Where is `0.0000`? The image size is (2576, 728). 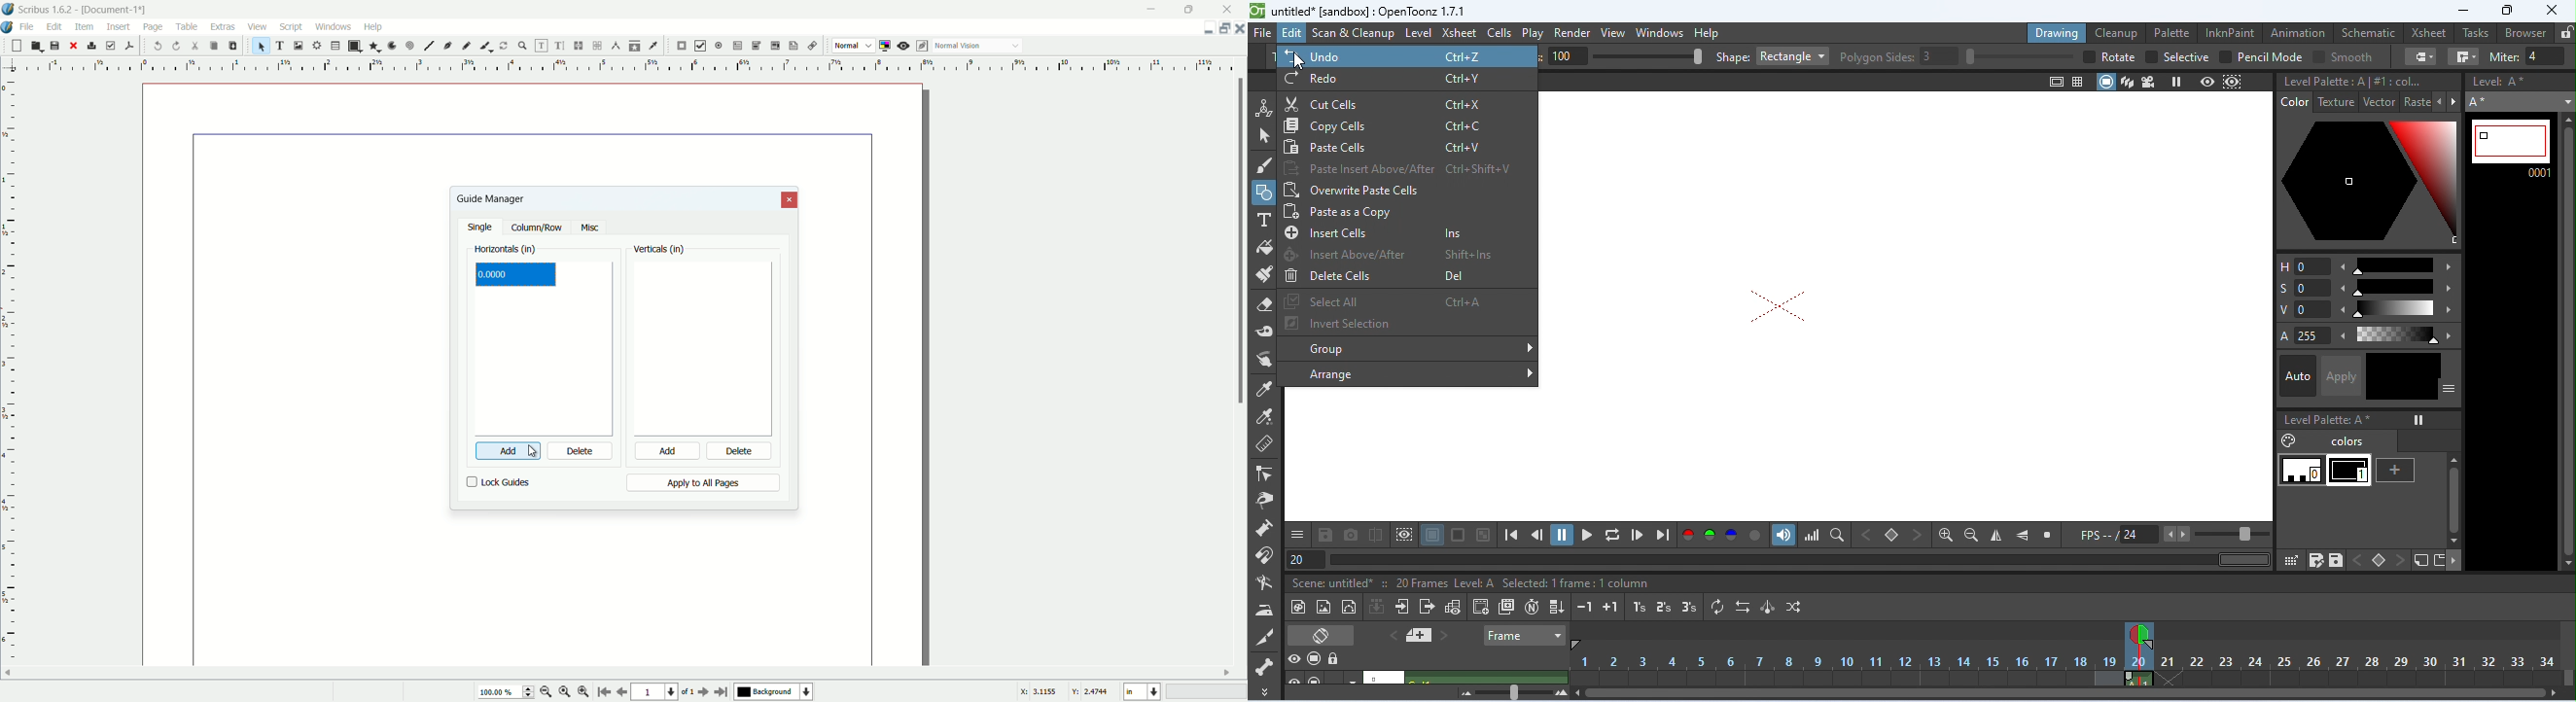
0.0000 is located at coordinates (494, 276).